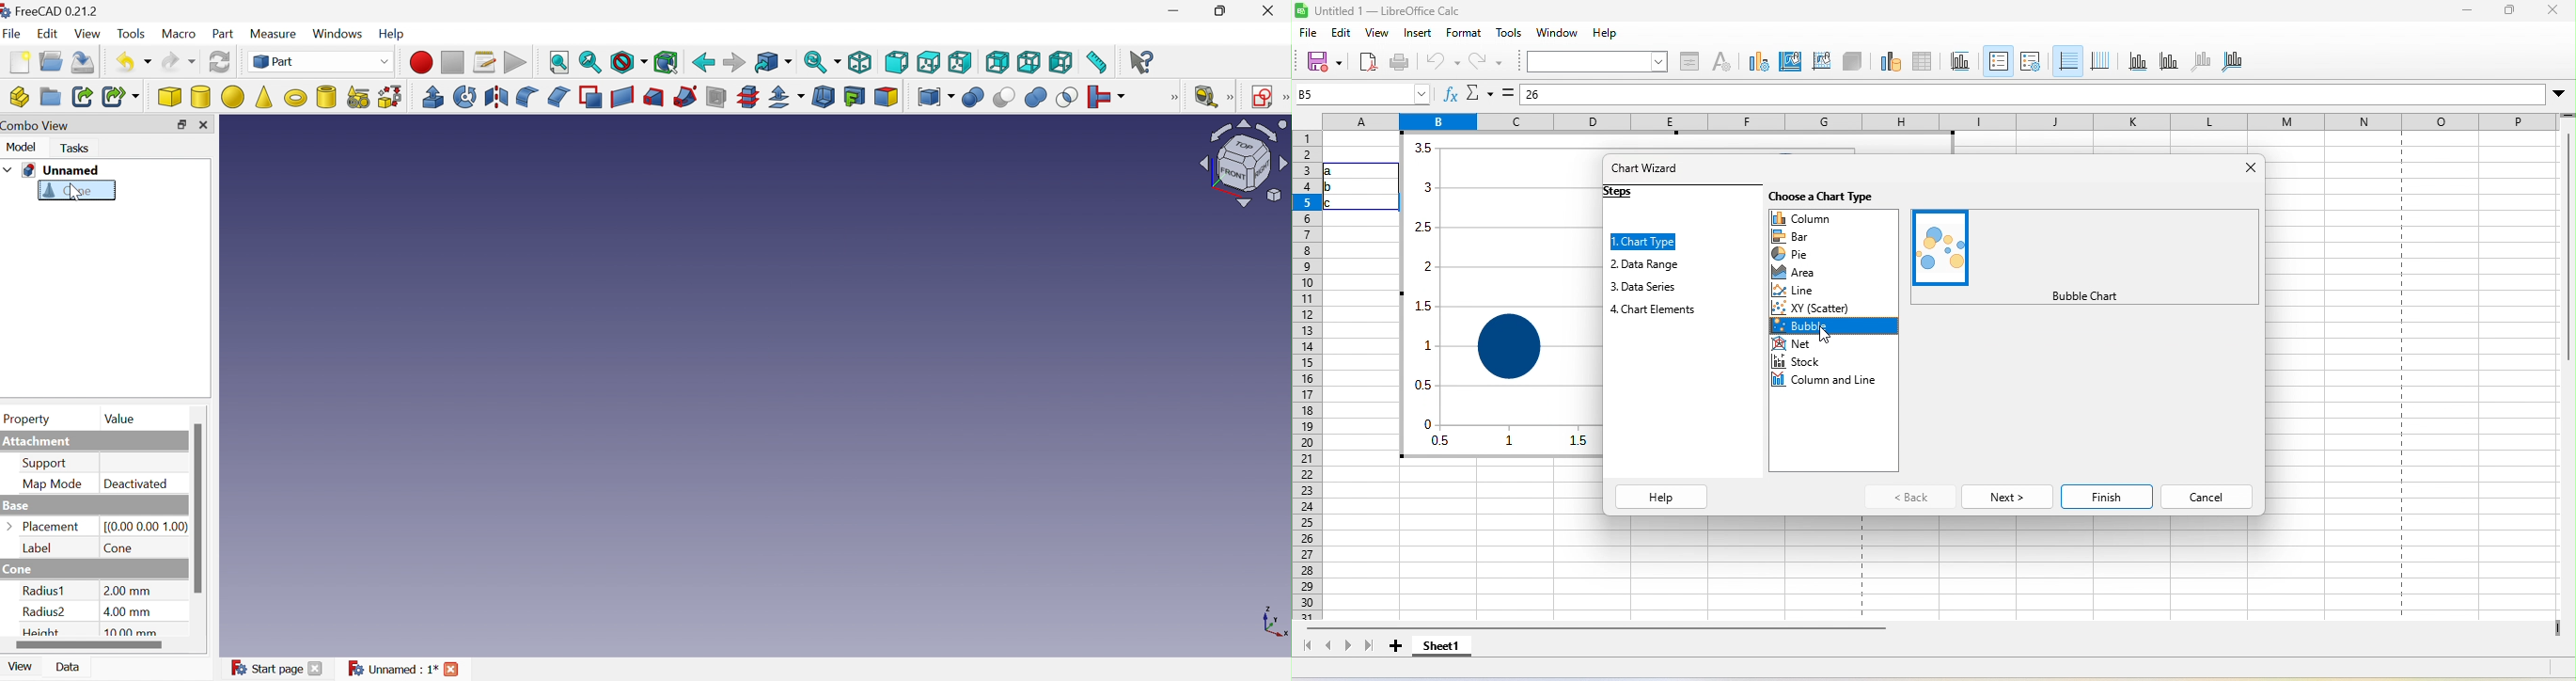 The width and height of the screenshot is (2576, 700). Describe the element at coordinates (2248, 176) in the screenshot. I see `close` at that location.